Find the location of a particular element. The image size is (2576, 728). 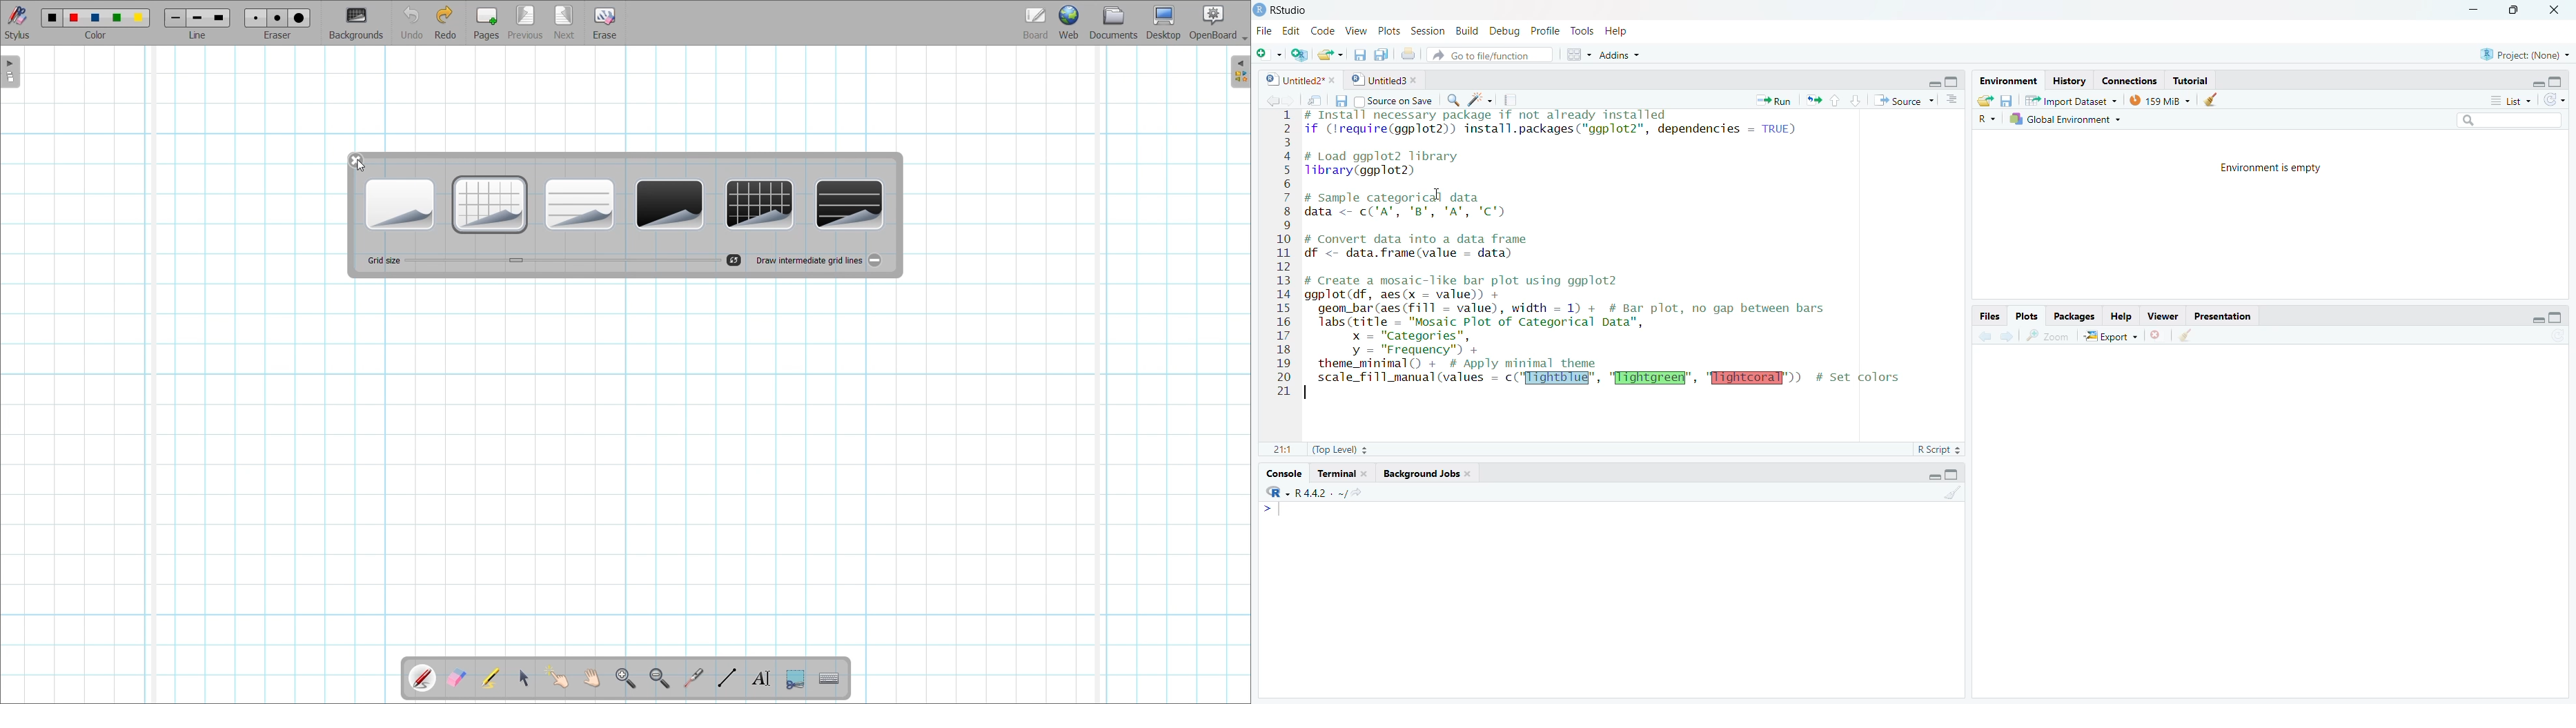

Code is located at coordinates (1321, 30).